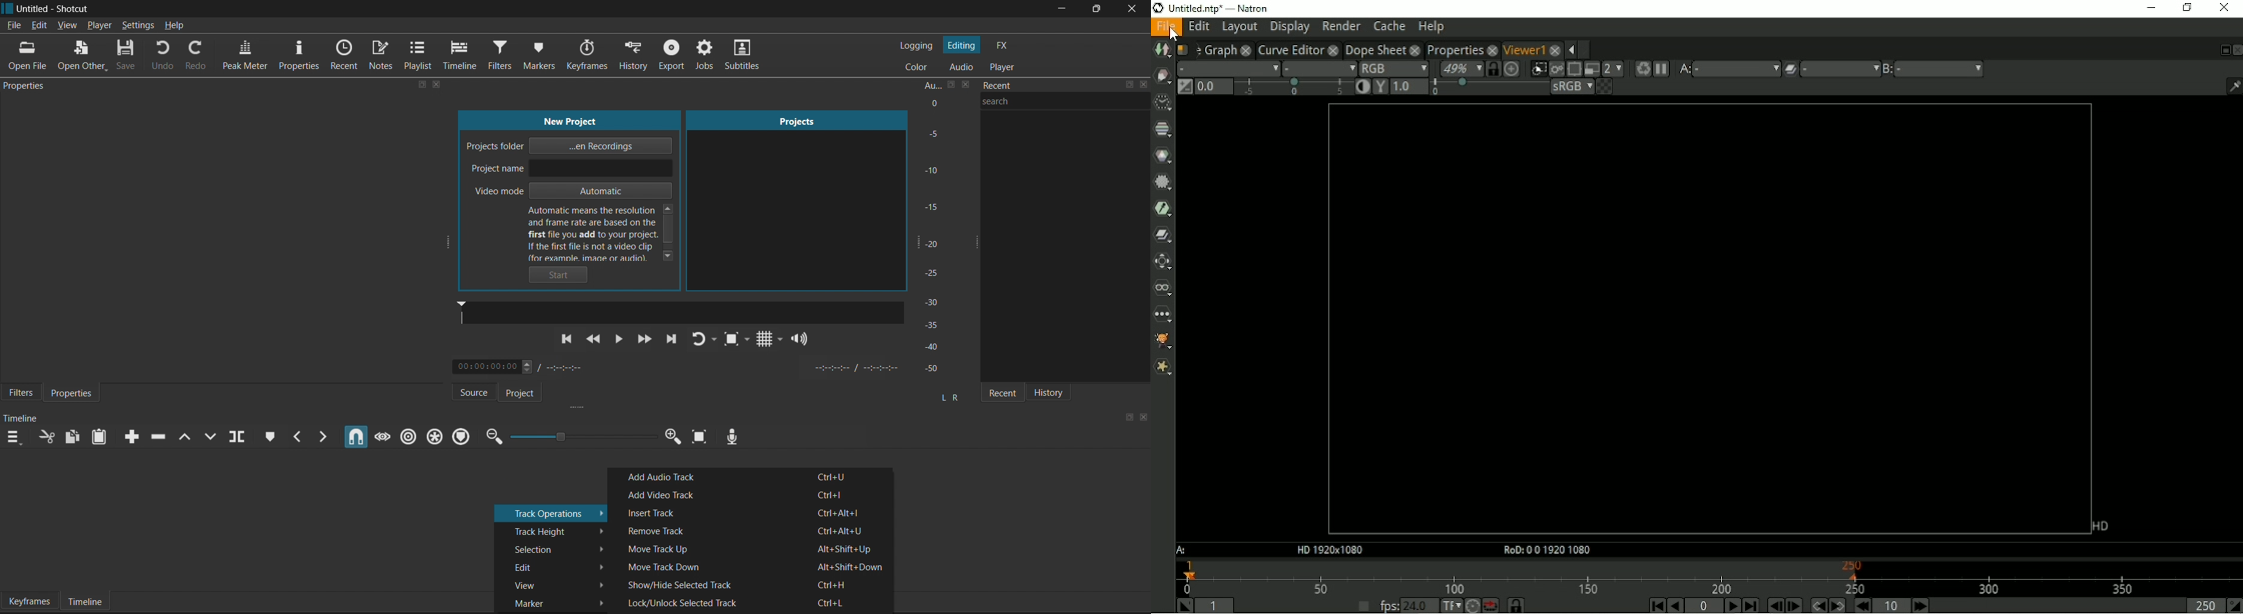 The height and width of the screenshot is (616, 2268). Describe the element at coordinates (528, 9) in the screenshot. I see `title bar` at that location.